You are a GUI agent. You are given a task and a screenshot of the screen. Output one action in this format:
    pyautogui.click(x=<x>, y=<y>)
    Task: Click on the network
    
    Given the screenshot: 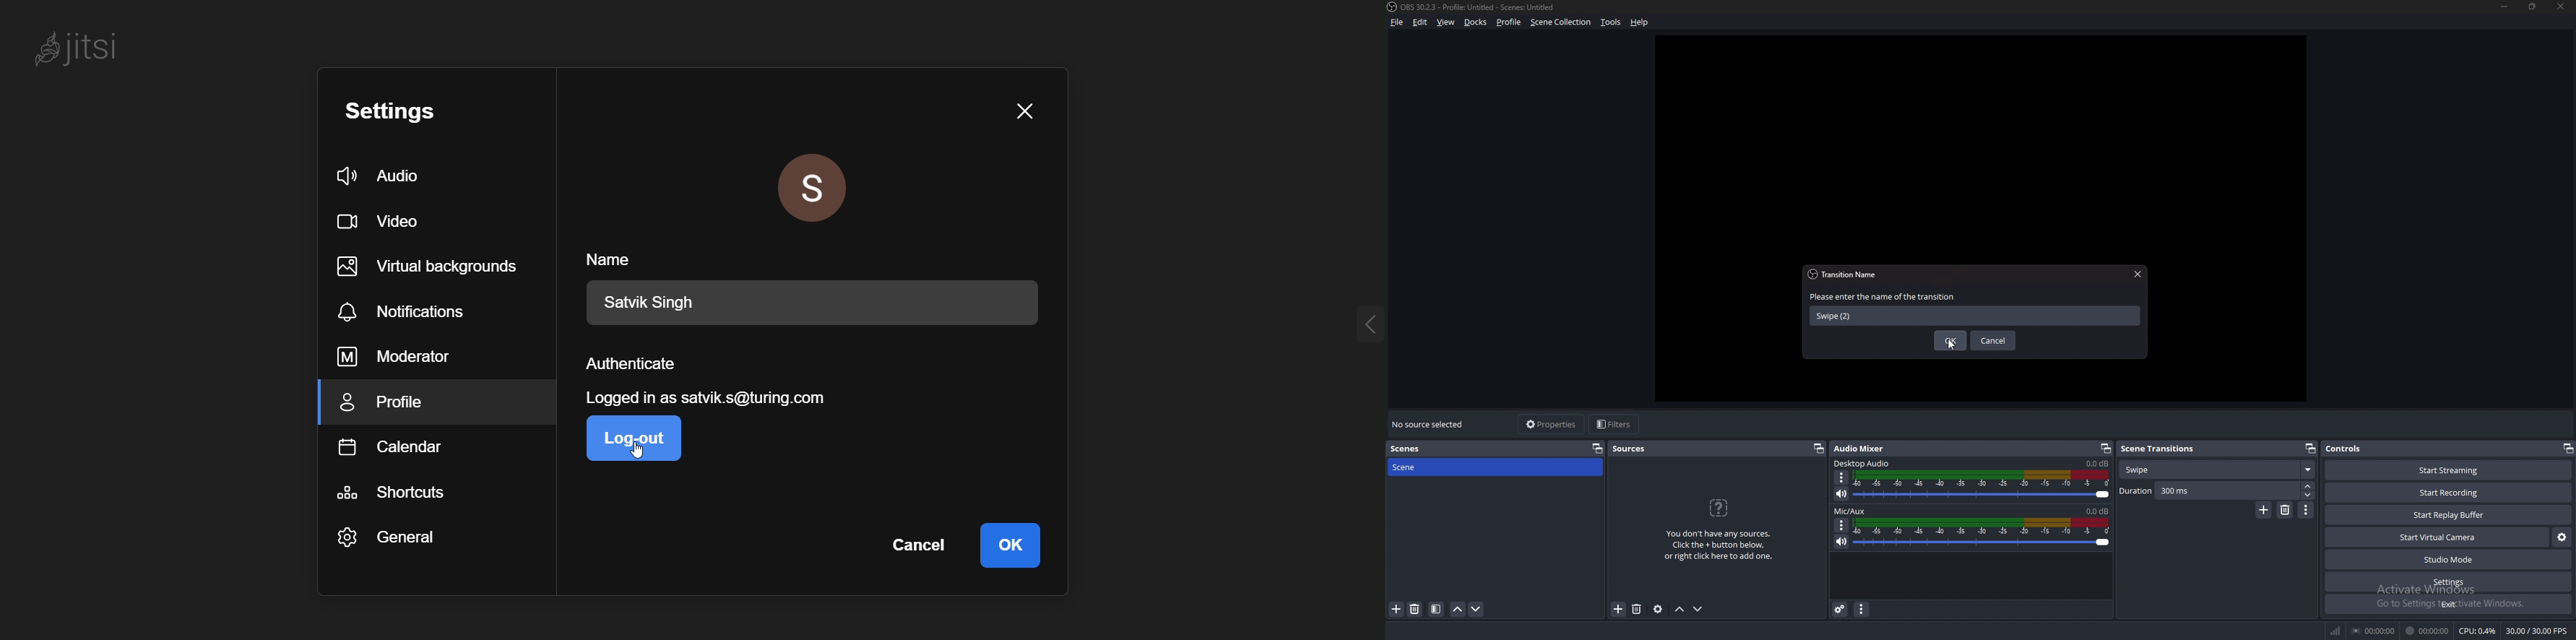 What is the action you would take?
    pyautogui.click(x=2338, y=629)
    